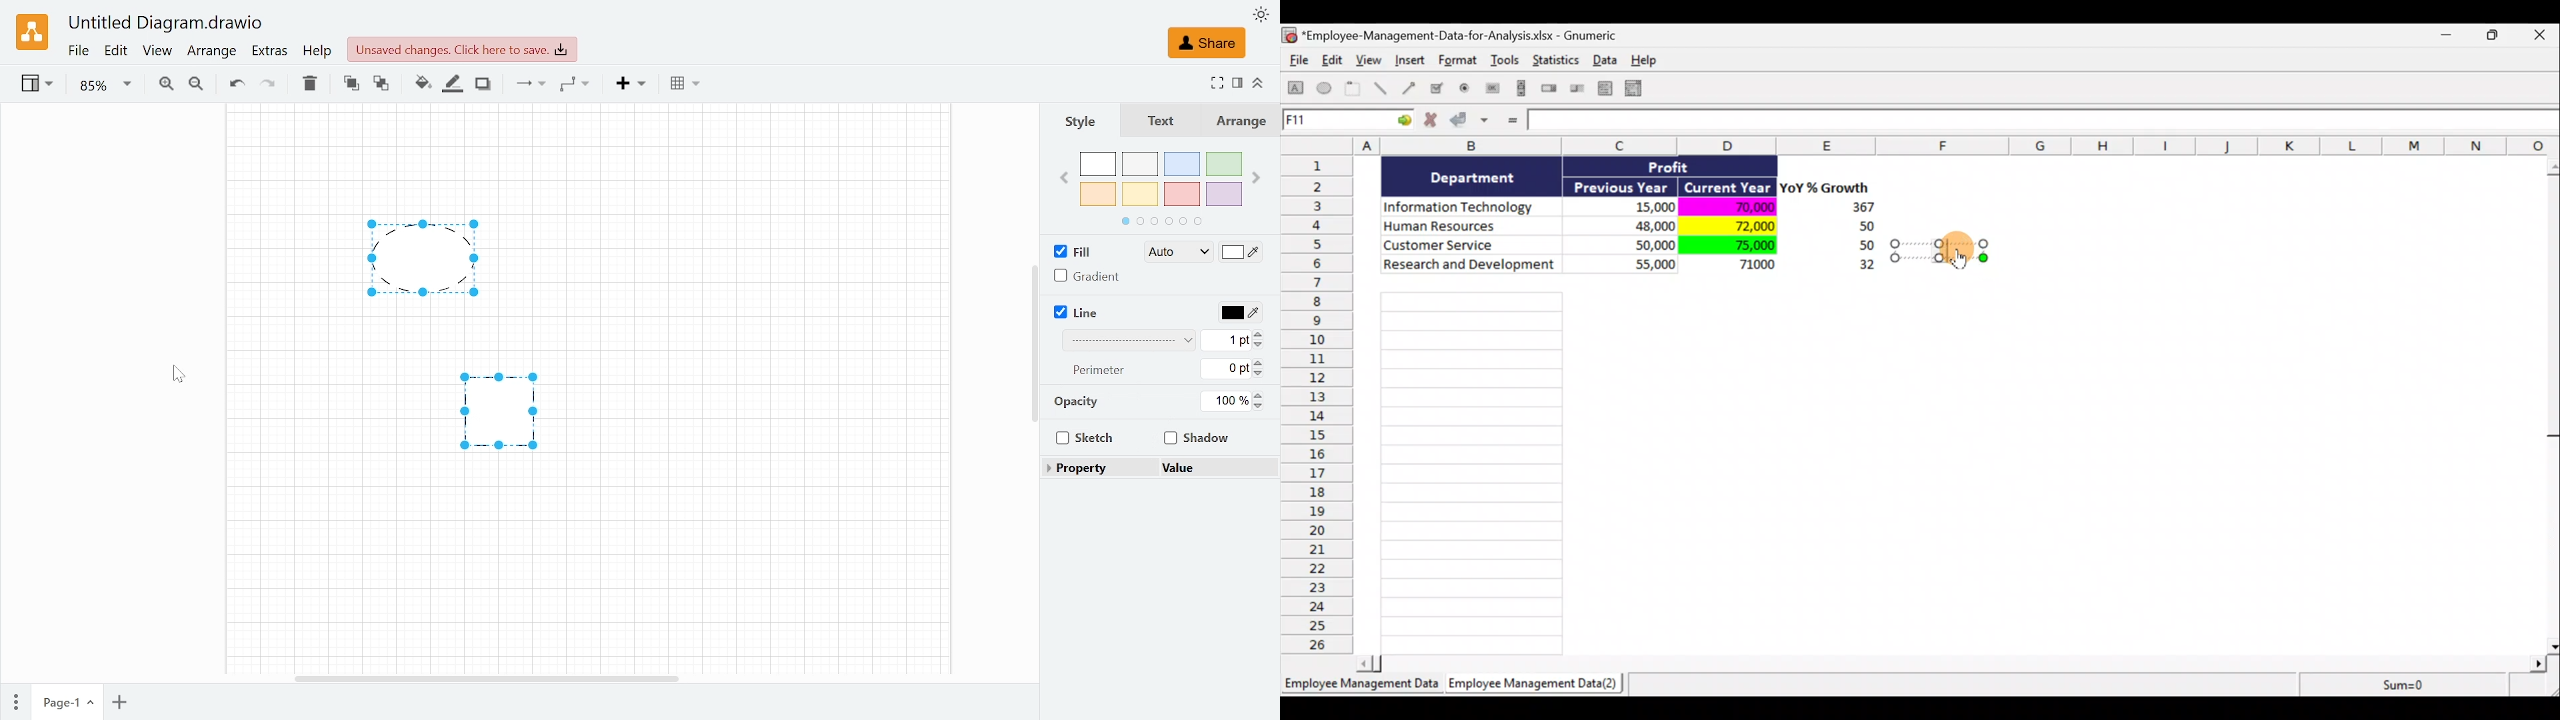 Image resolution: width=2576 pixels, height=728 pixels. Describe the element at coordinates (483, 85) in the screenshot. I see `Shadow` at that location.